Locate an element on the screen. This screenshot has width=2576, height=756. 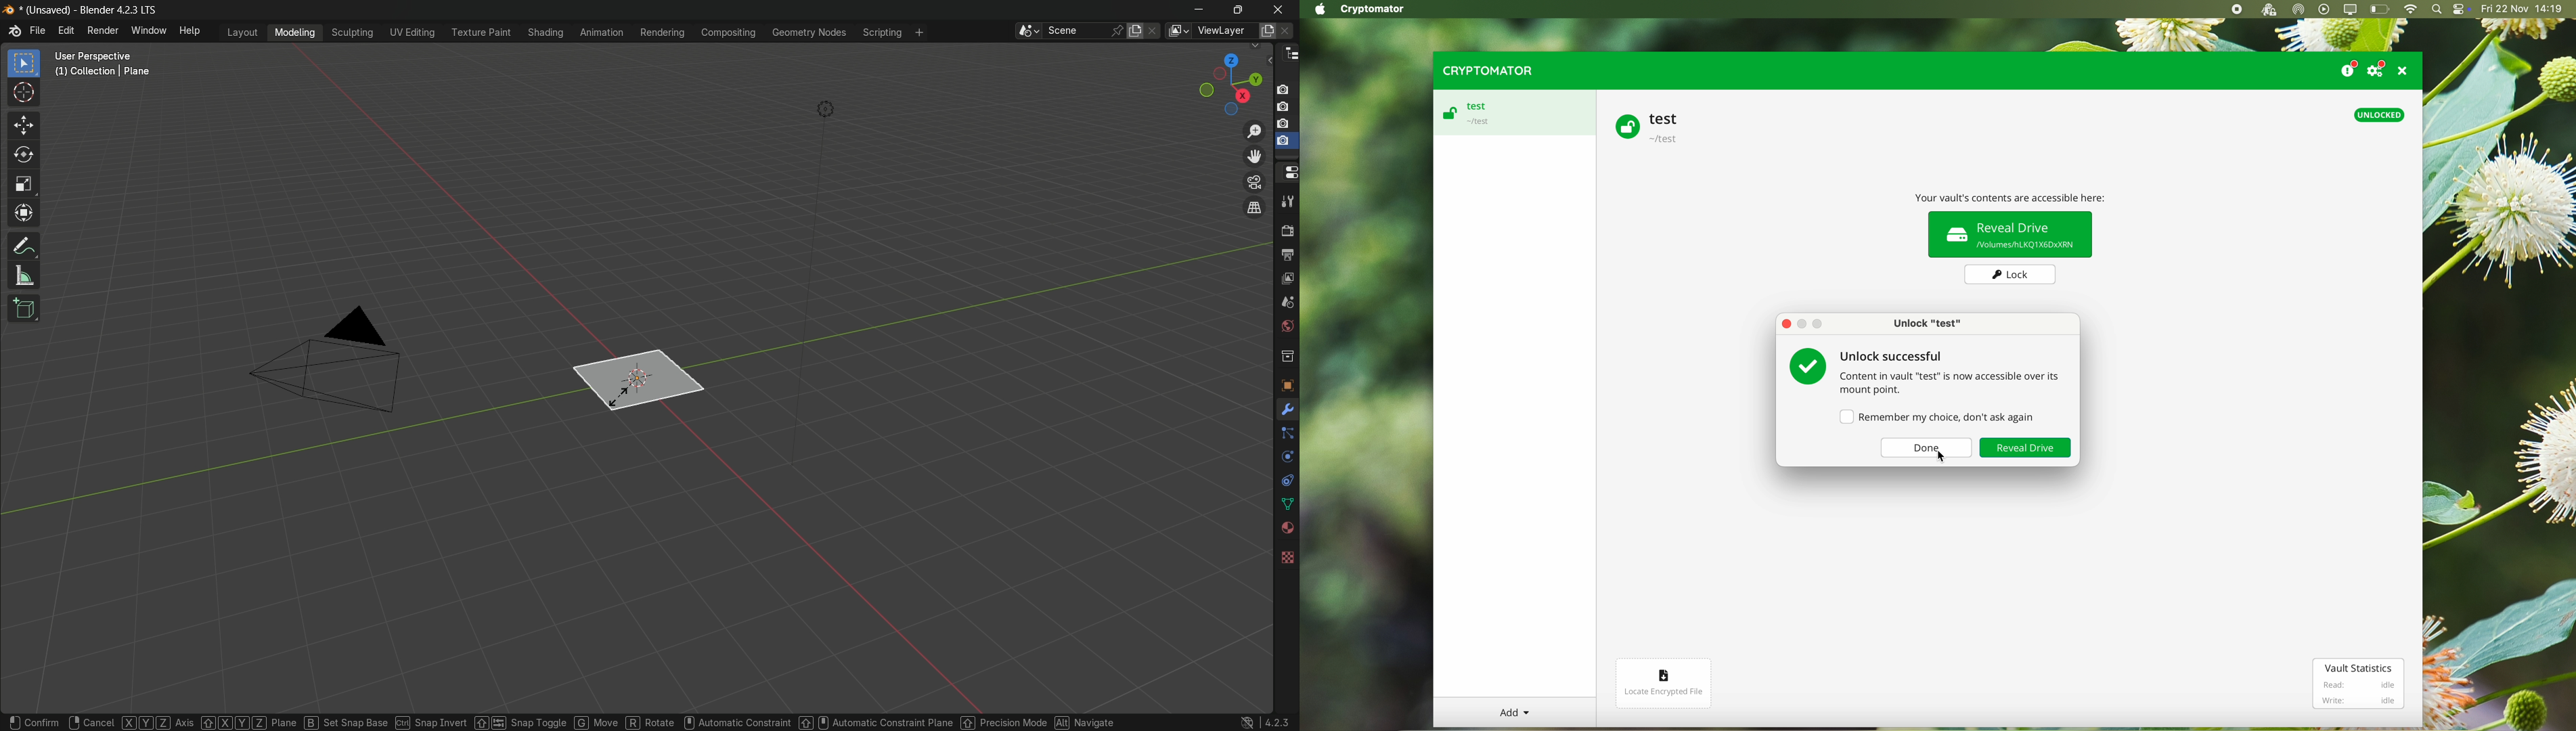
Minimize  is located at coordinates (1804, 323).